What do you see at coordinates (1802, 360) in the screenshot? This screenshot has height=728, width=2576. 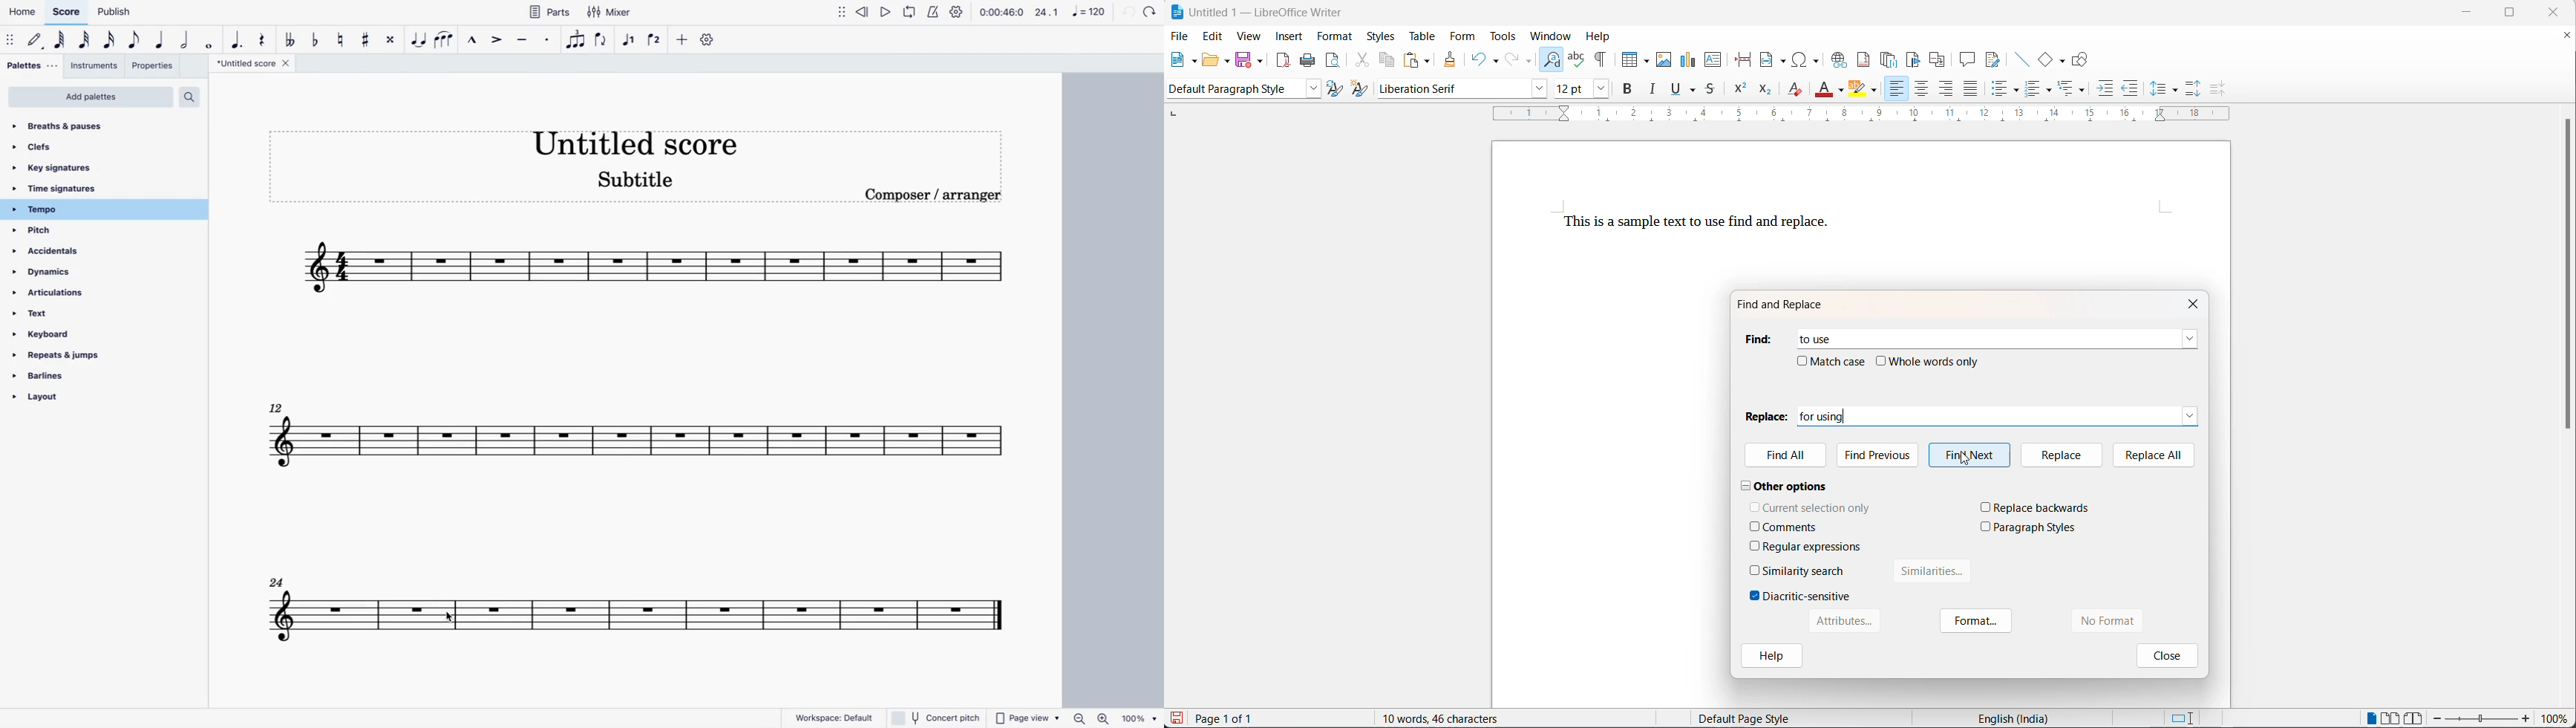 I see `checkbox` at bounding box center [1802, 360].